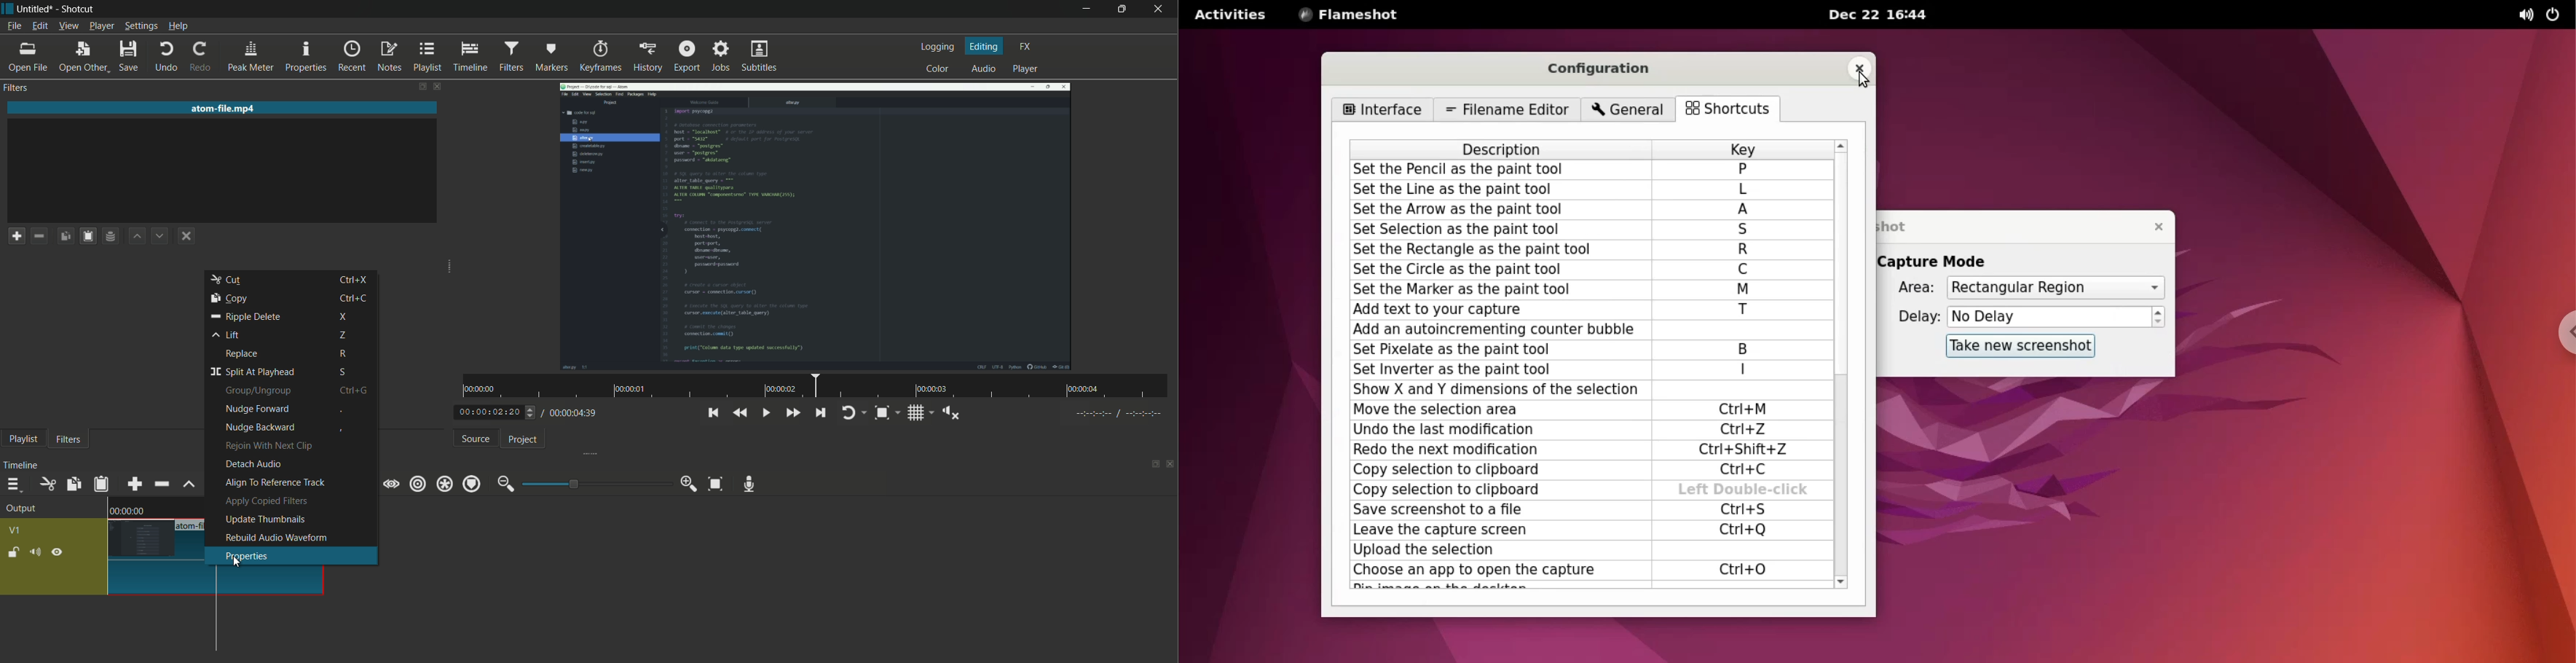 This screenshot has width=2576, height=672. Describe the element at coordinates (251, 373) in the screenshot. I see `split at playhead` at that location.